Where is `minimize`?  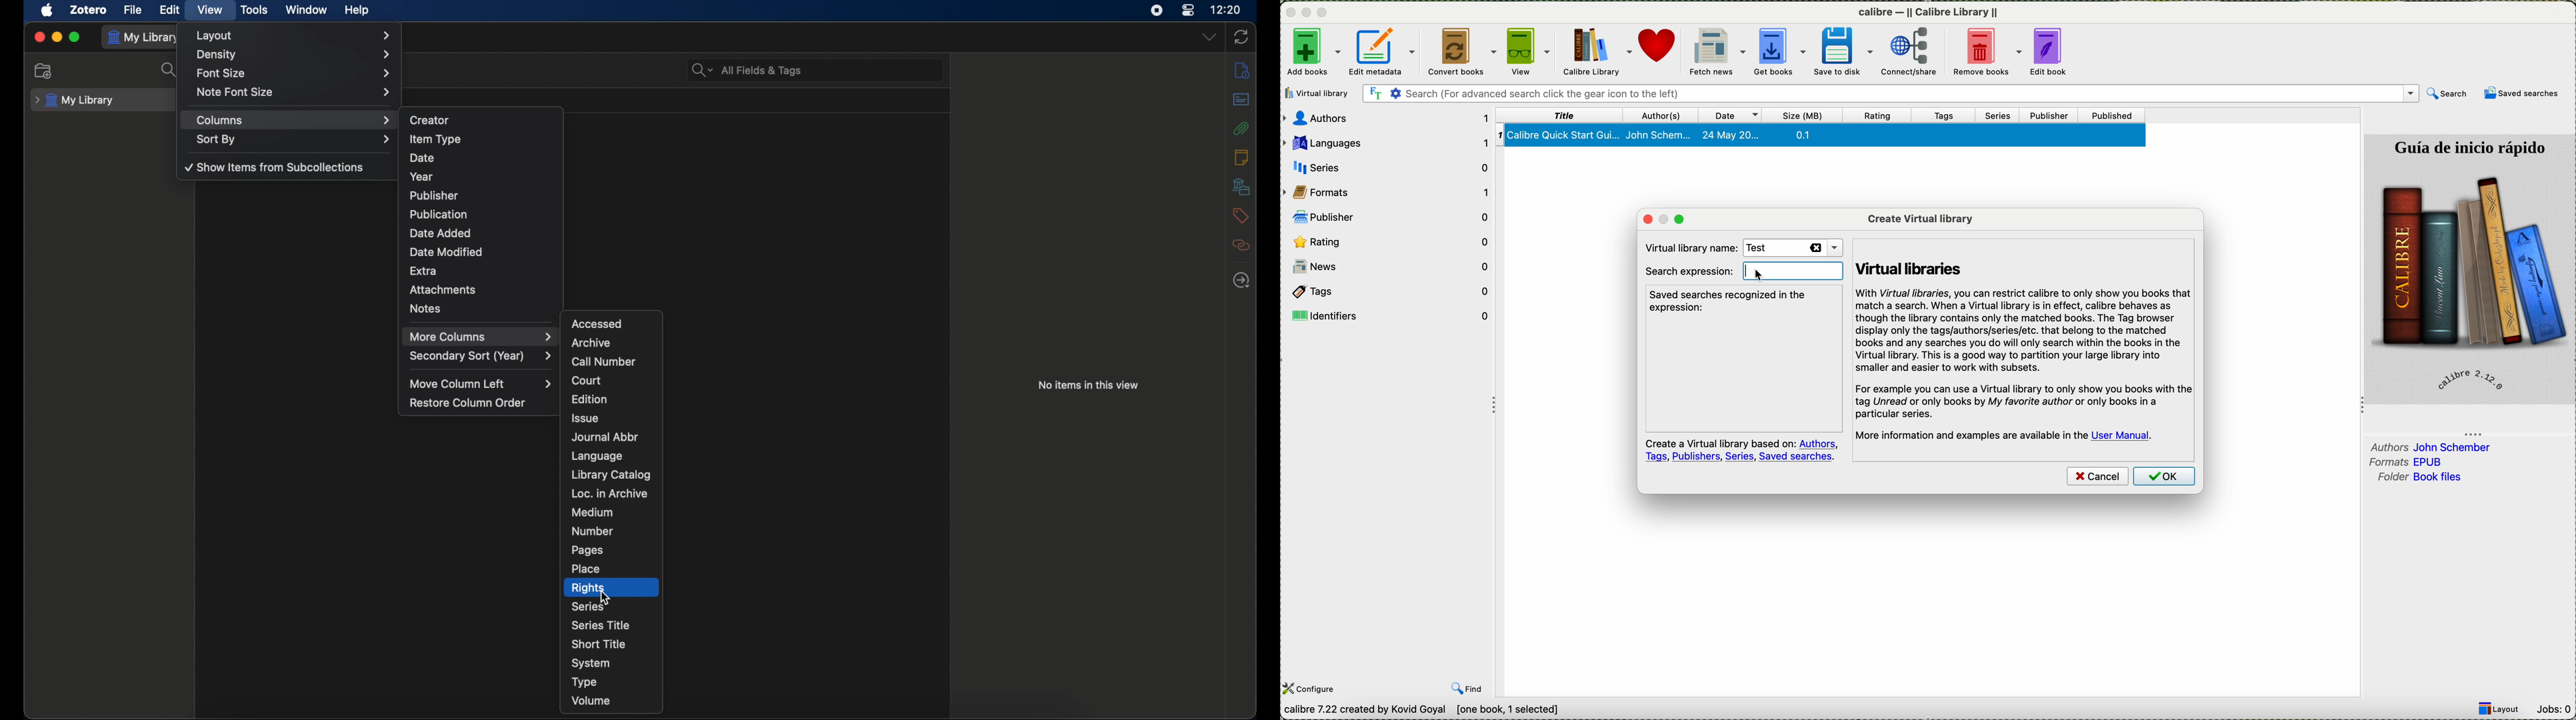 minimize is located at coordinates (57, 37).